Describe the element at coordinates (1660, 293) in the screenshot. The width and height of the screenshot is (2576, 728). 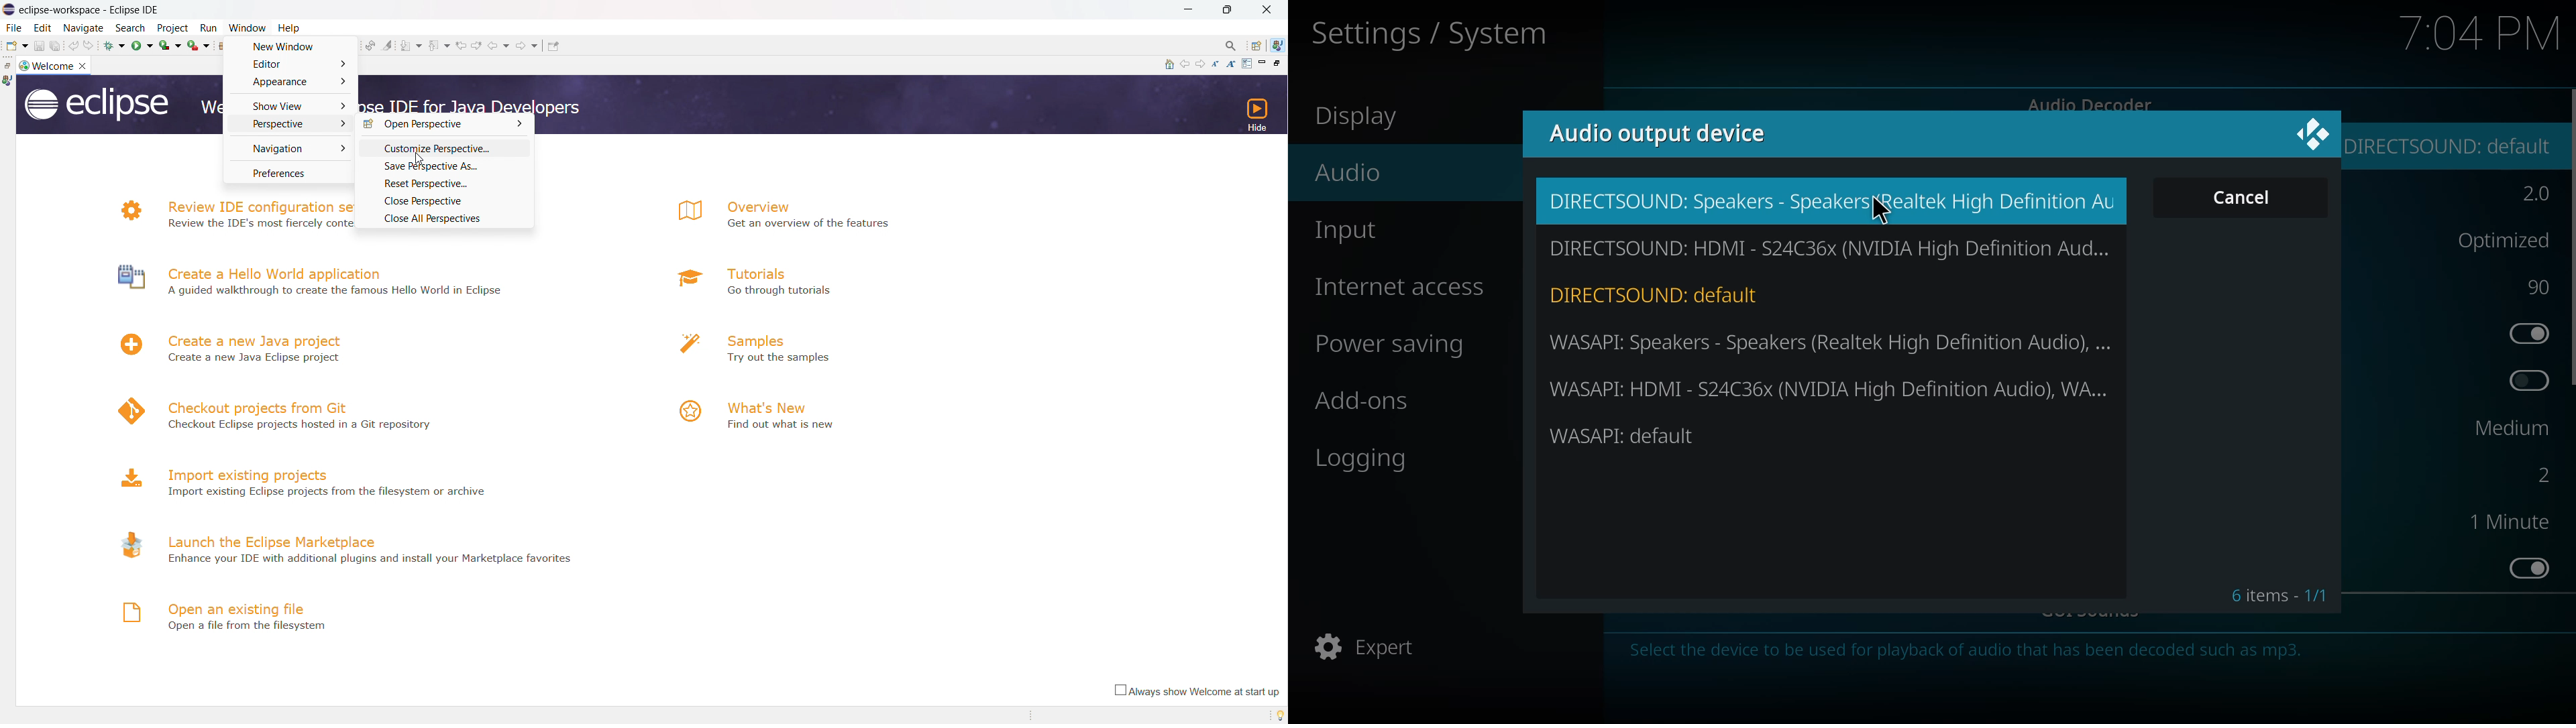
I see `default` at that location.